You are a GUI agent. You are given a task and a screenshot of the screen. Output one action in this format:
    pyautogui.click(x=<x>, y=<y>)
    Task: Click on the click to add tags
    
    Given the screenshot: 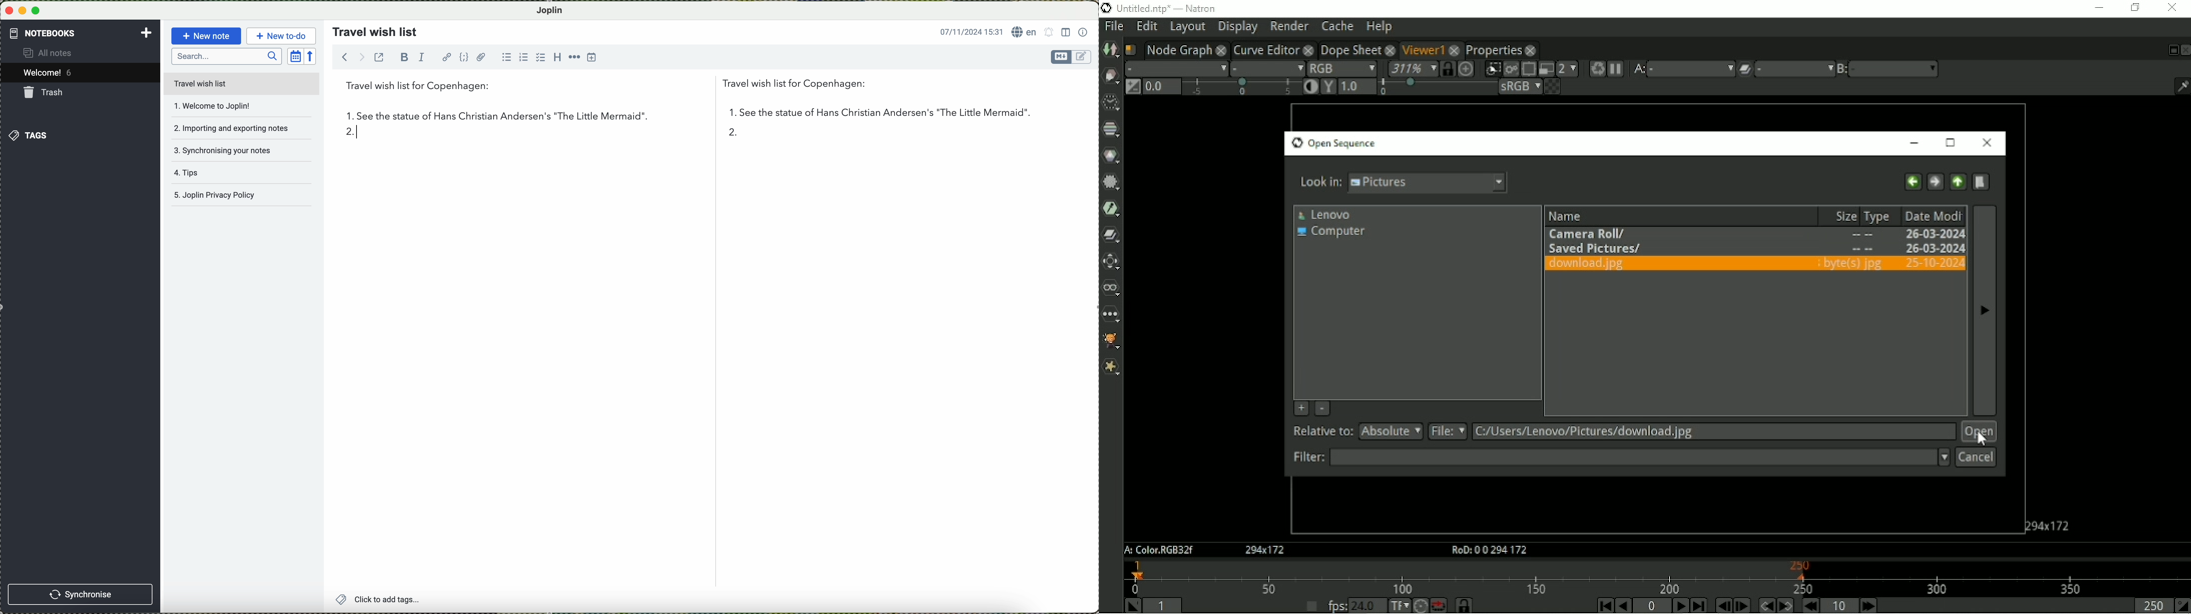 What is the action you would take?
    pyautogui.click(x=400, y=600)
    